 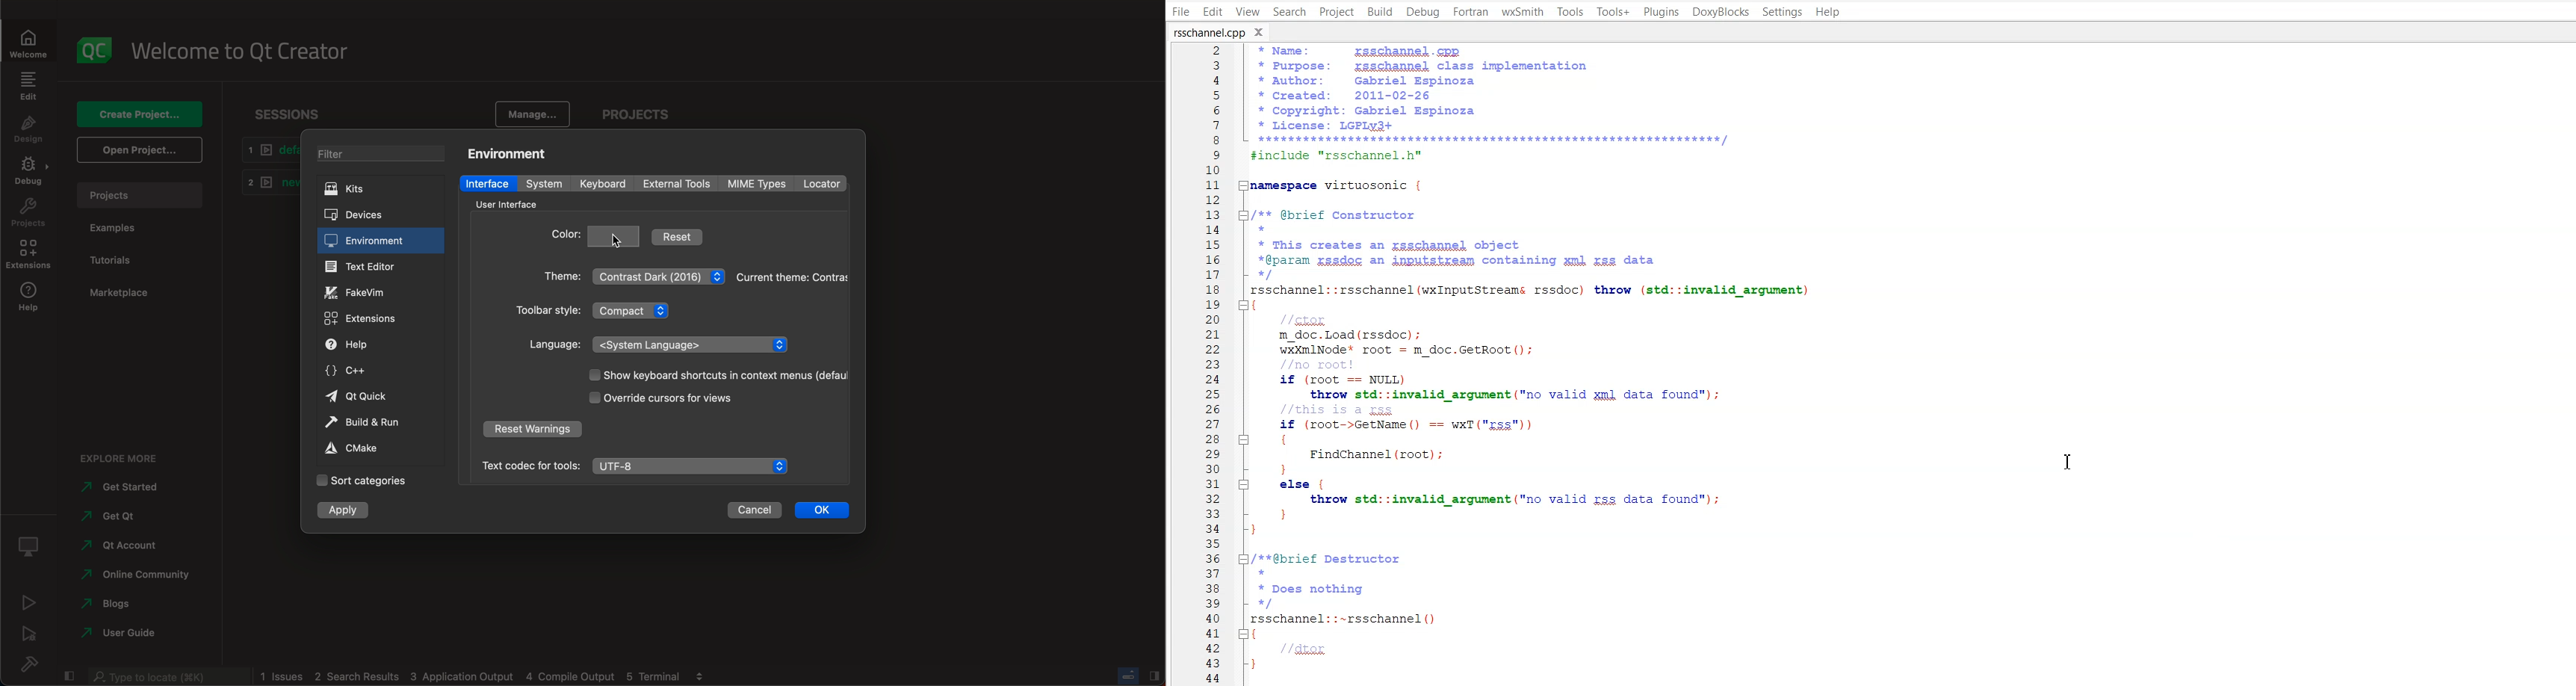 What do you see at coordinates (1245, 485) in the screenshot?
I see `Collapse` at bounding box center [1245, 485].